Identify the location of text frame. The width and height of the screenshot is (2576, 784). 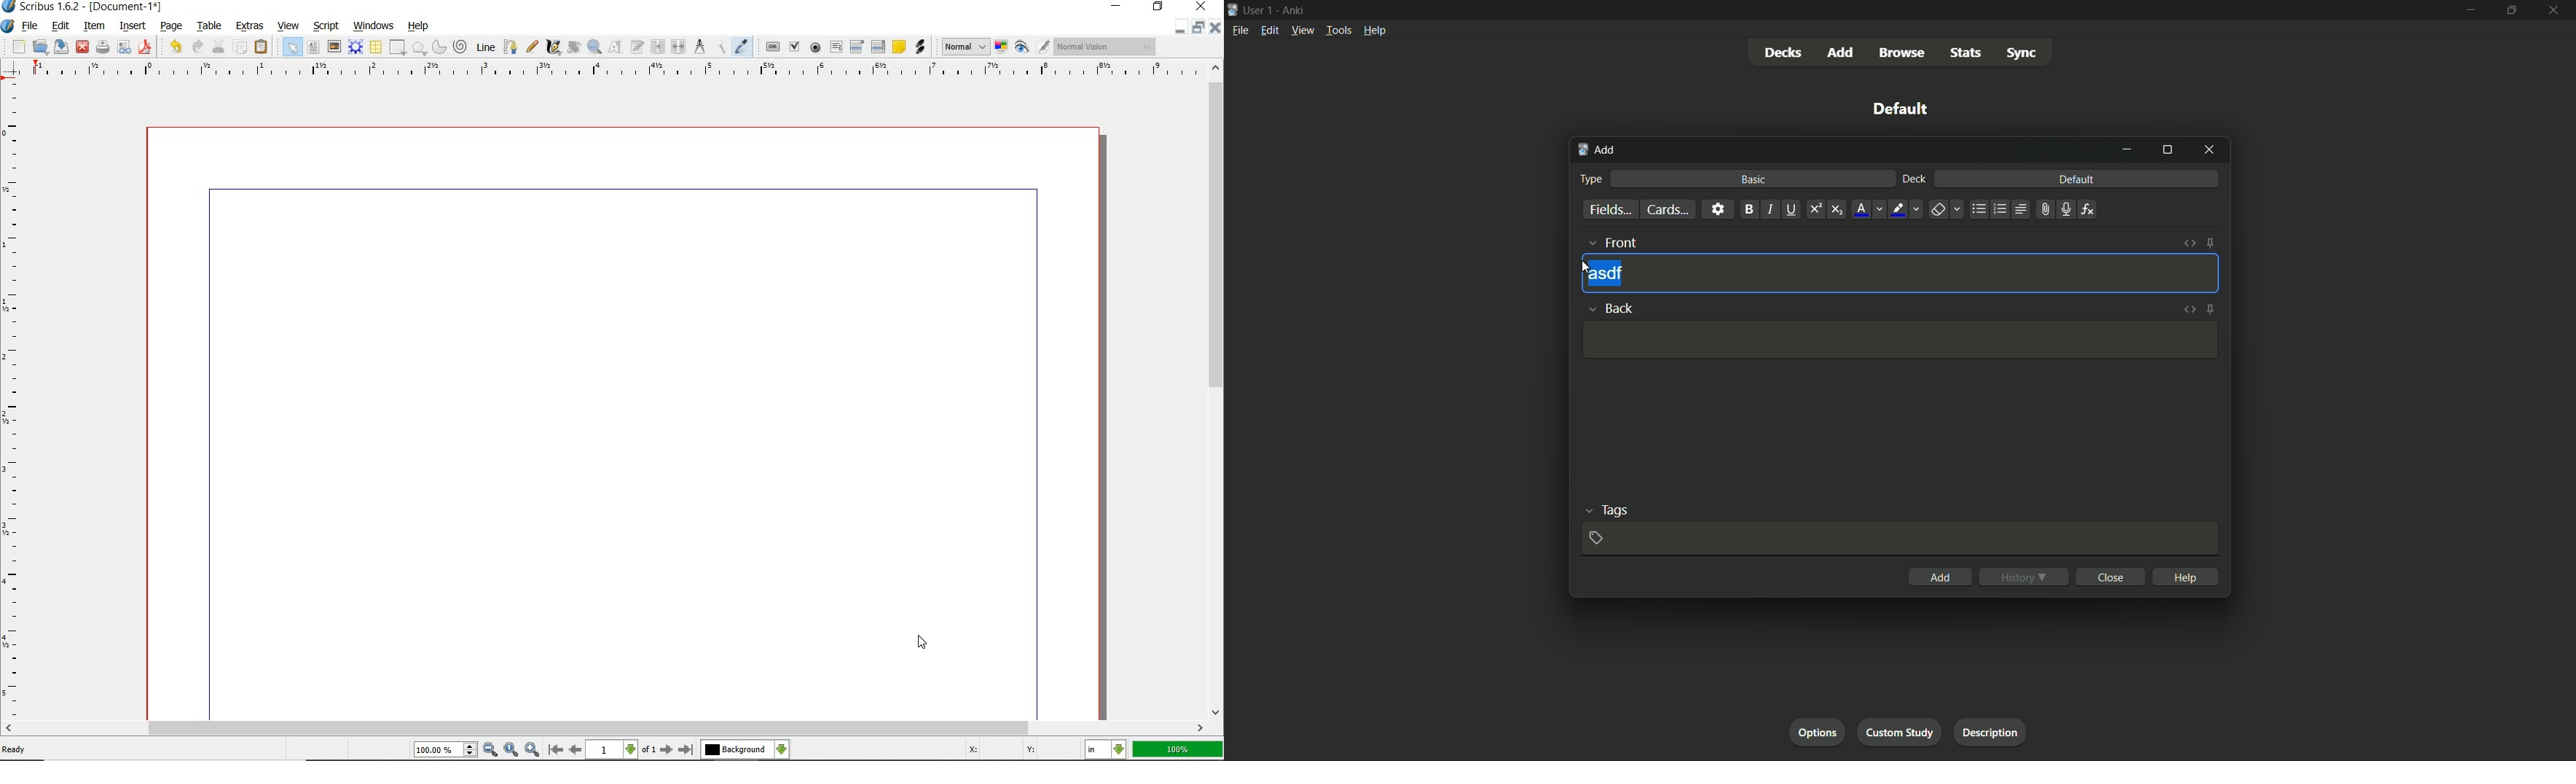
(313, 47).